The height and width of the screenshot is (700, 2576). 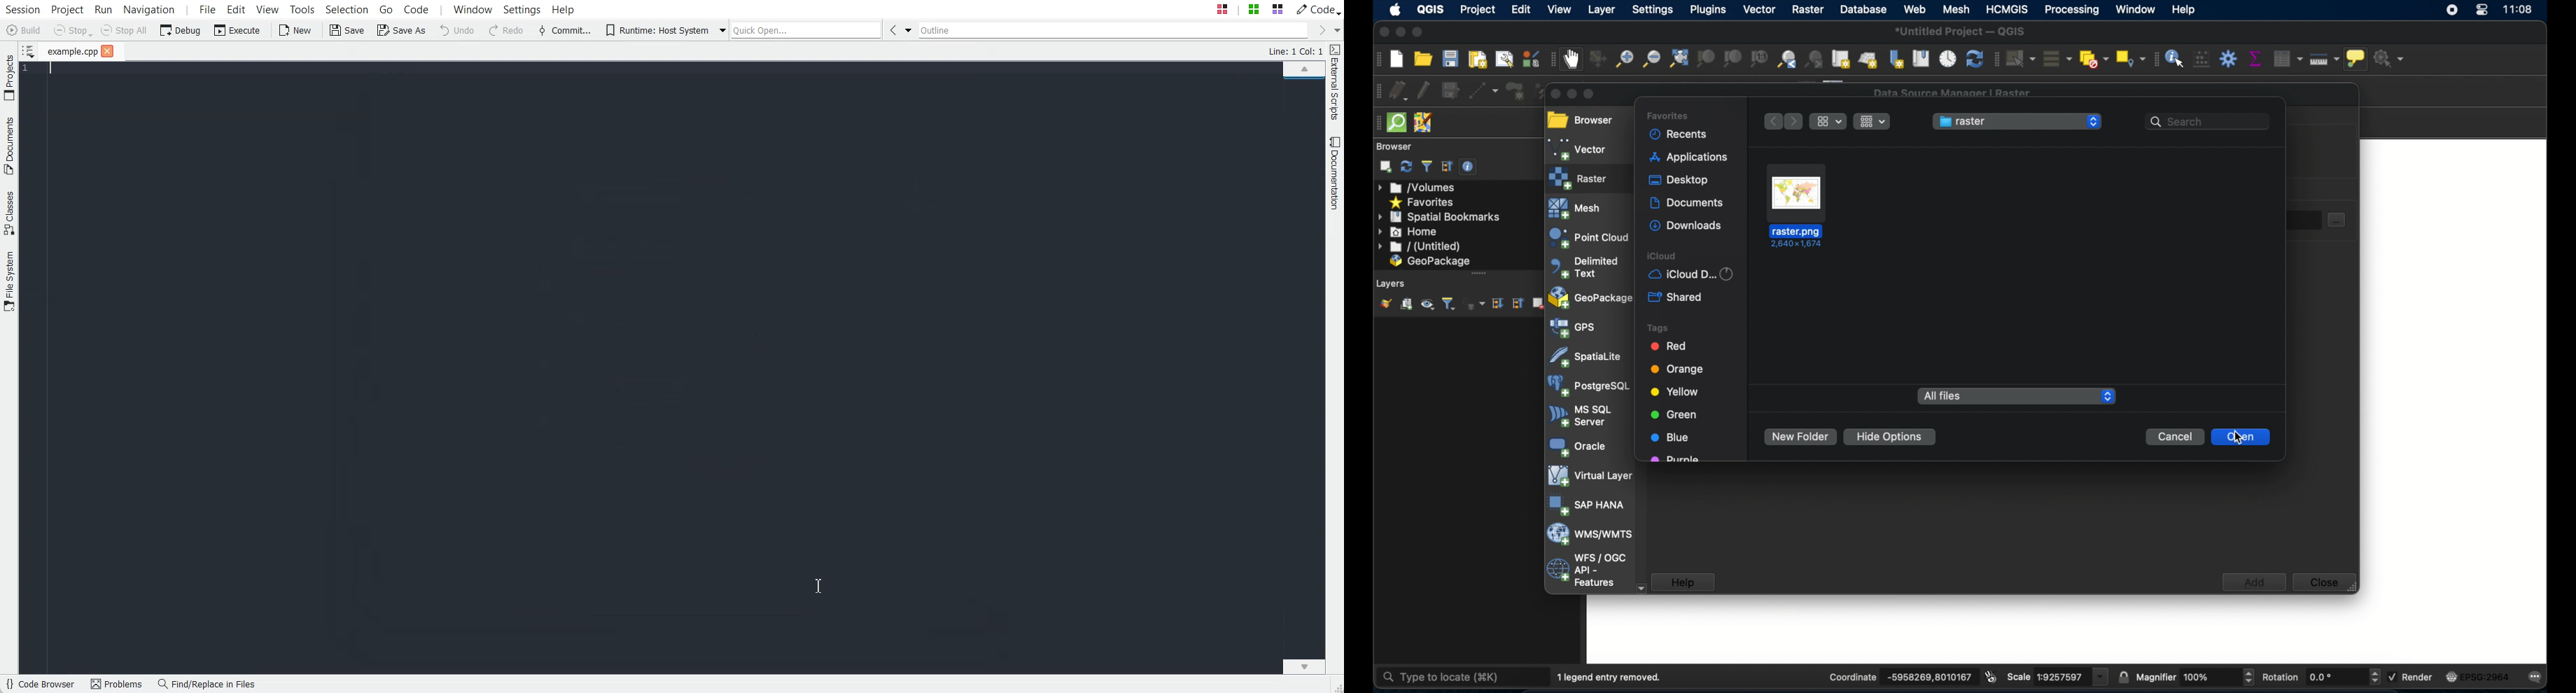 What do you see at coordinates (1796, 121) in the screenshot?
I see `next` at bounding box center [1796, 121].